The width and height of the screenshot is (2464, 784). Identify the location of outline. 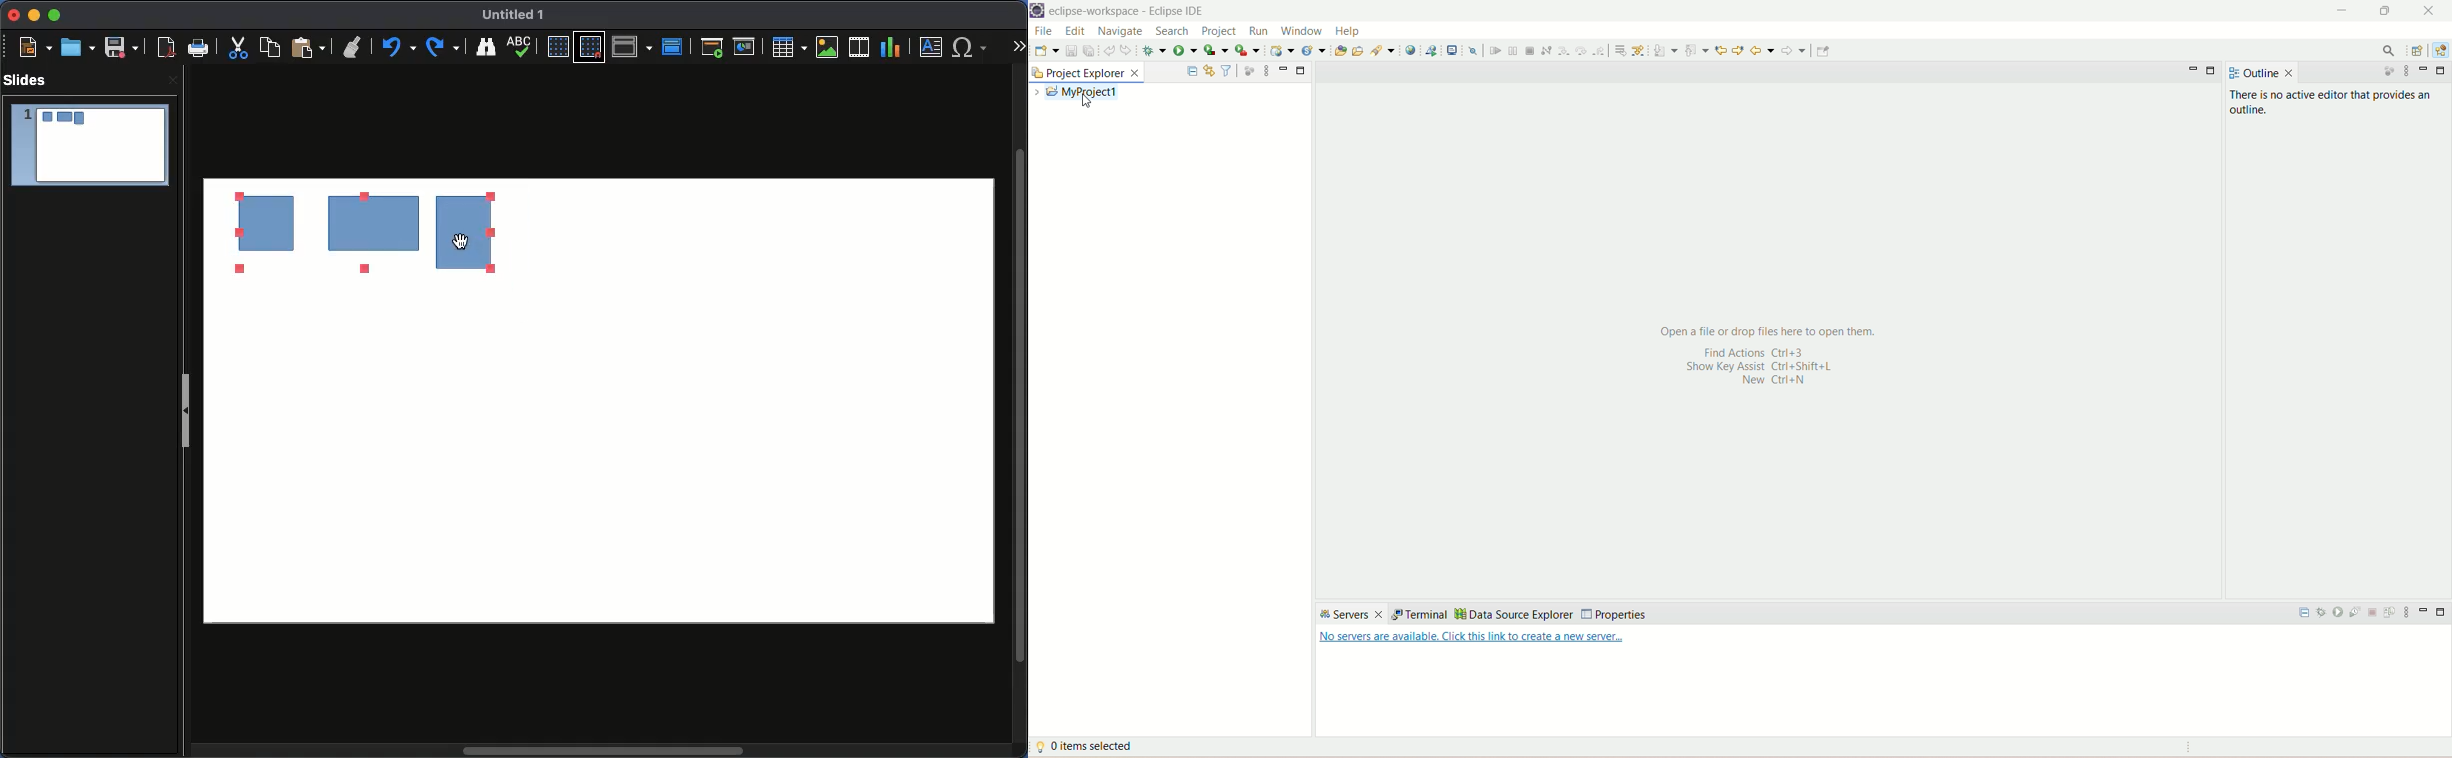
(2264, 73).